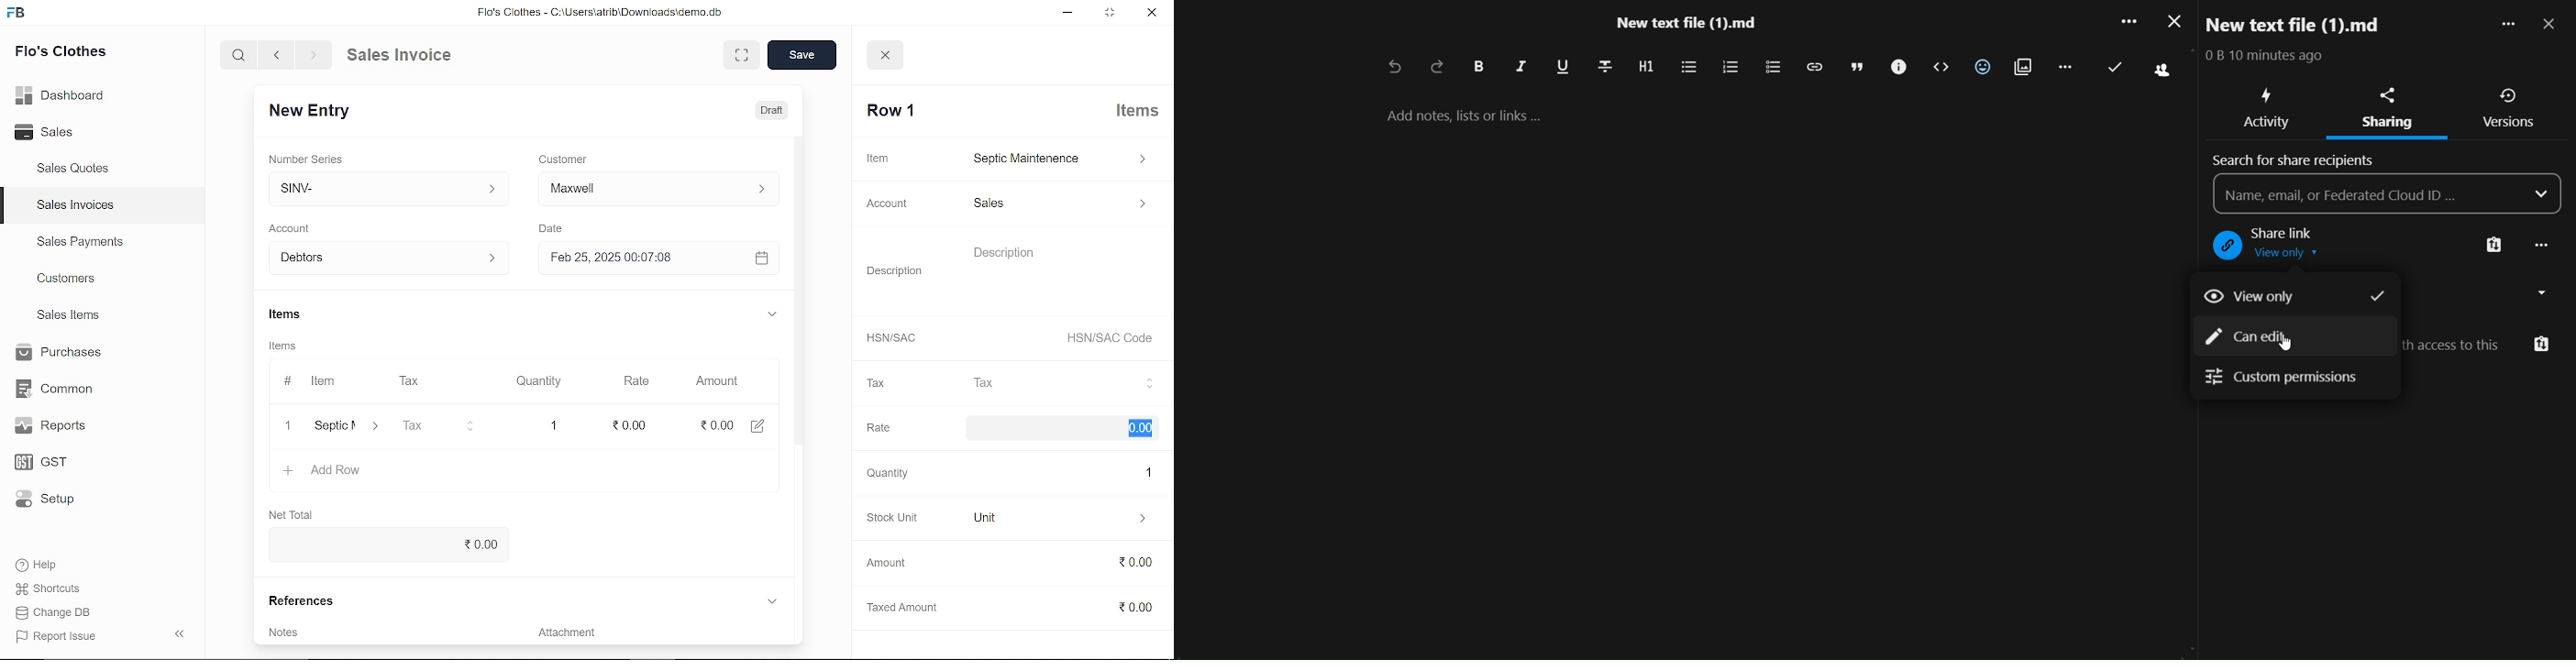 This screenshot has height=672, width=2576. Describe the element at coordinates (771, 601) in the screenshot. I see `expand reference` at that location.